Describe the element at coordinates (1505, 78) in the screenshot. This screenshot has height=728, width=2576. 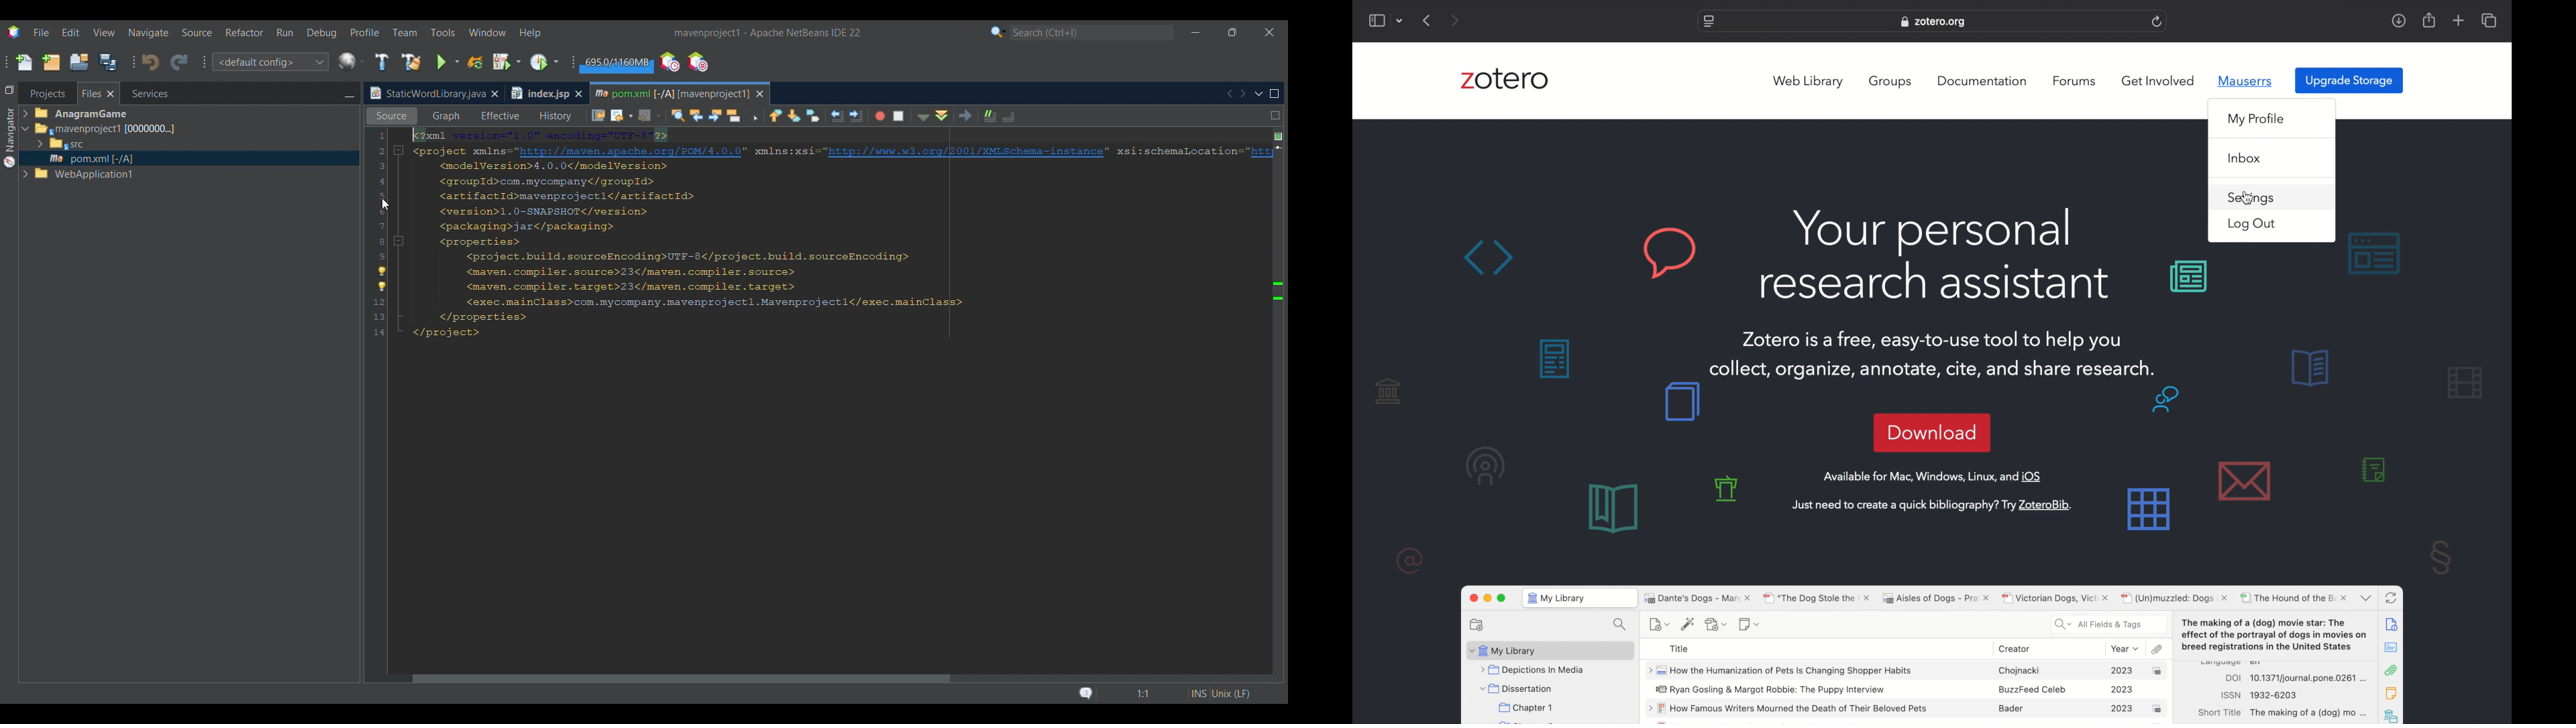
I see `zotero` at that location.